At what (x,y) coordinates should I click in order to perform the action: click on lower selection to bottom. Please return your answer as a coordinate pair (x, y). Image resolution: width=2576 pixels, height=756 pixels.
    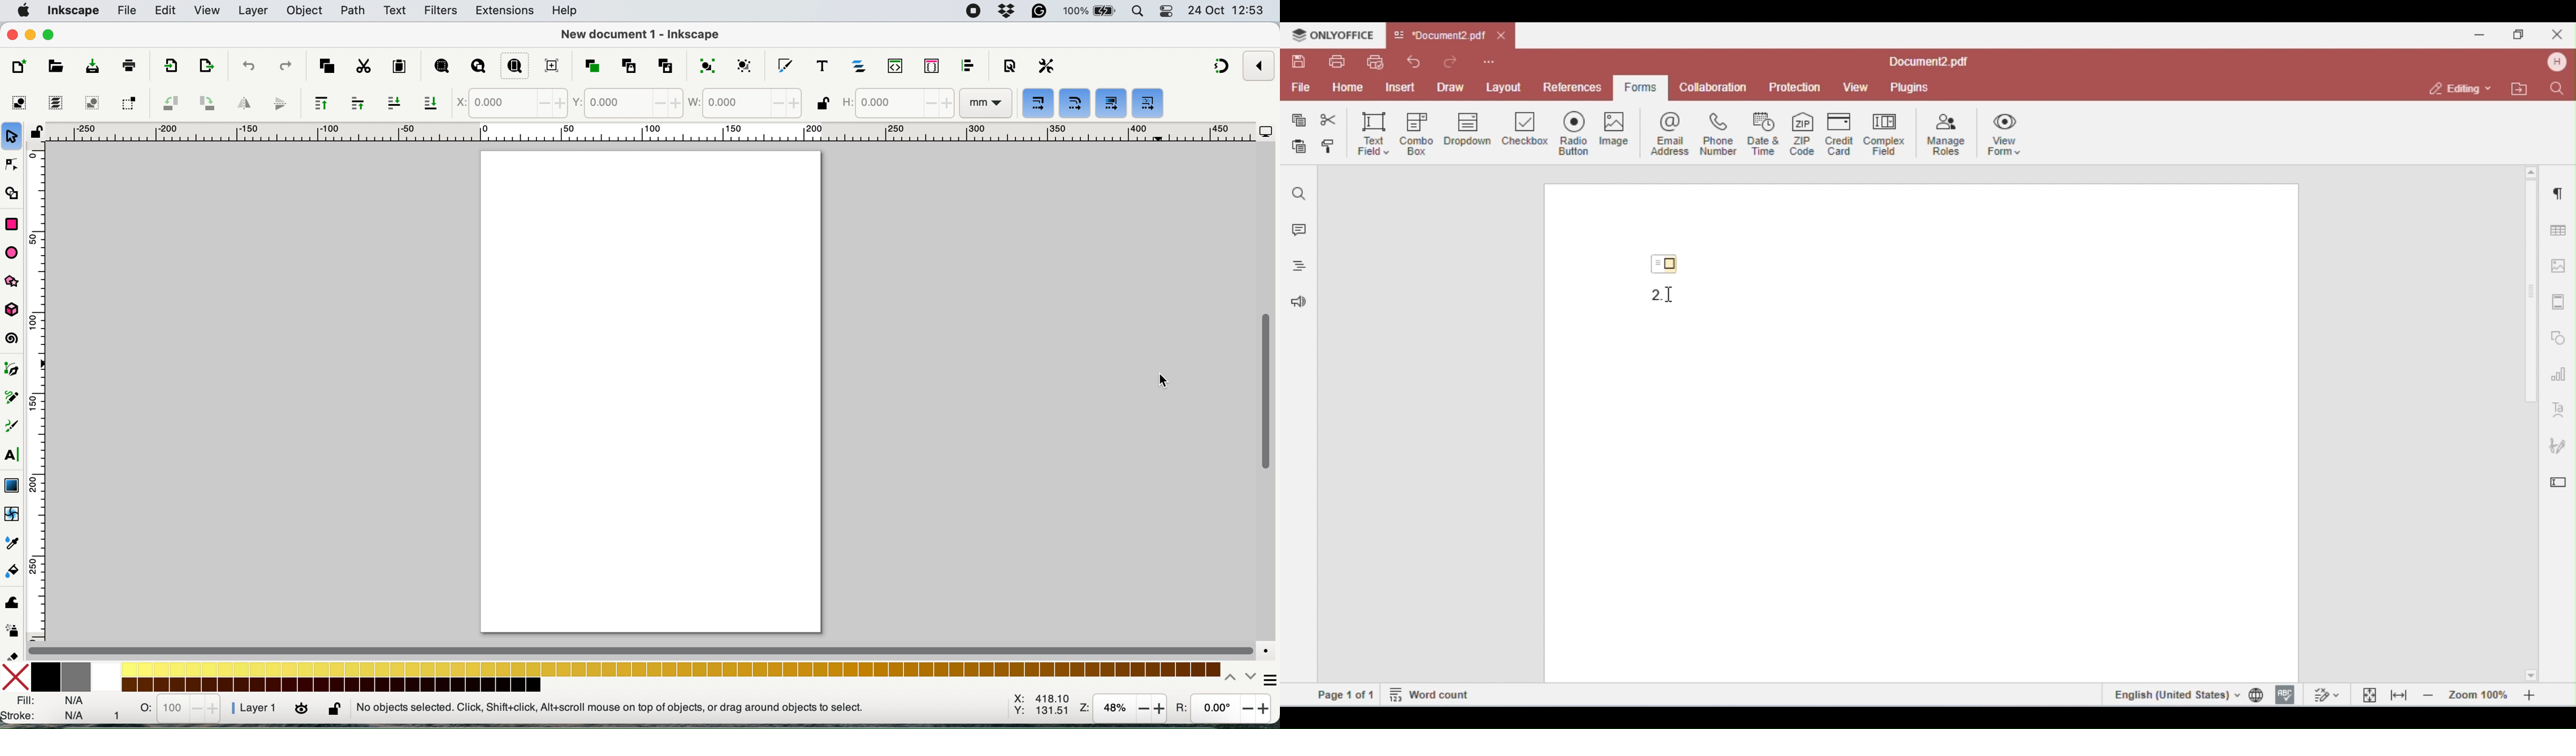
    Looking at the image, I should click on (431, 103).